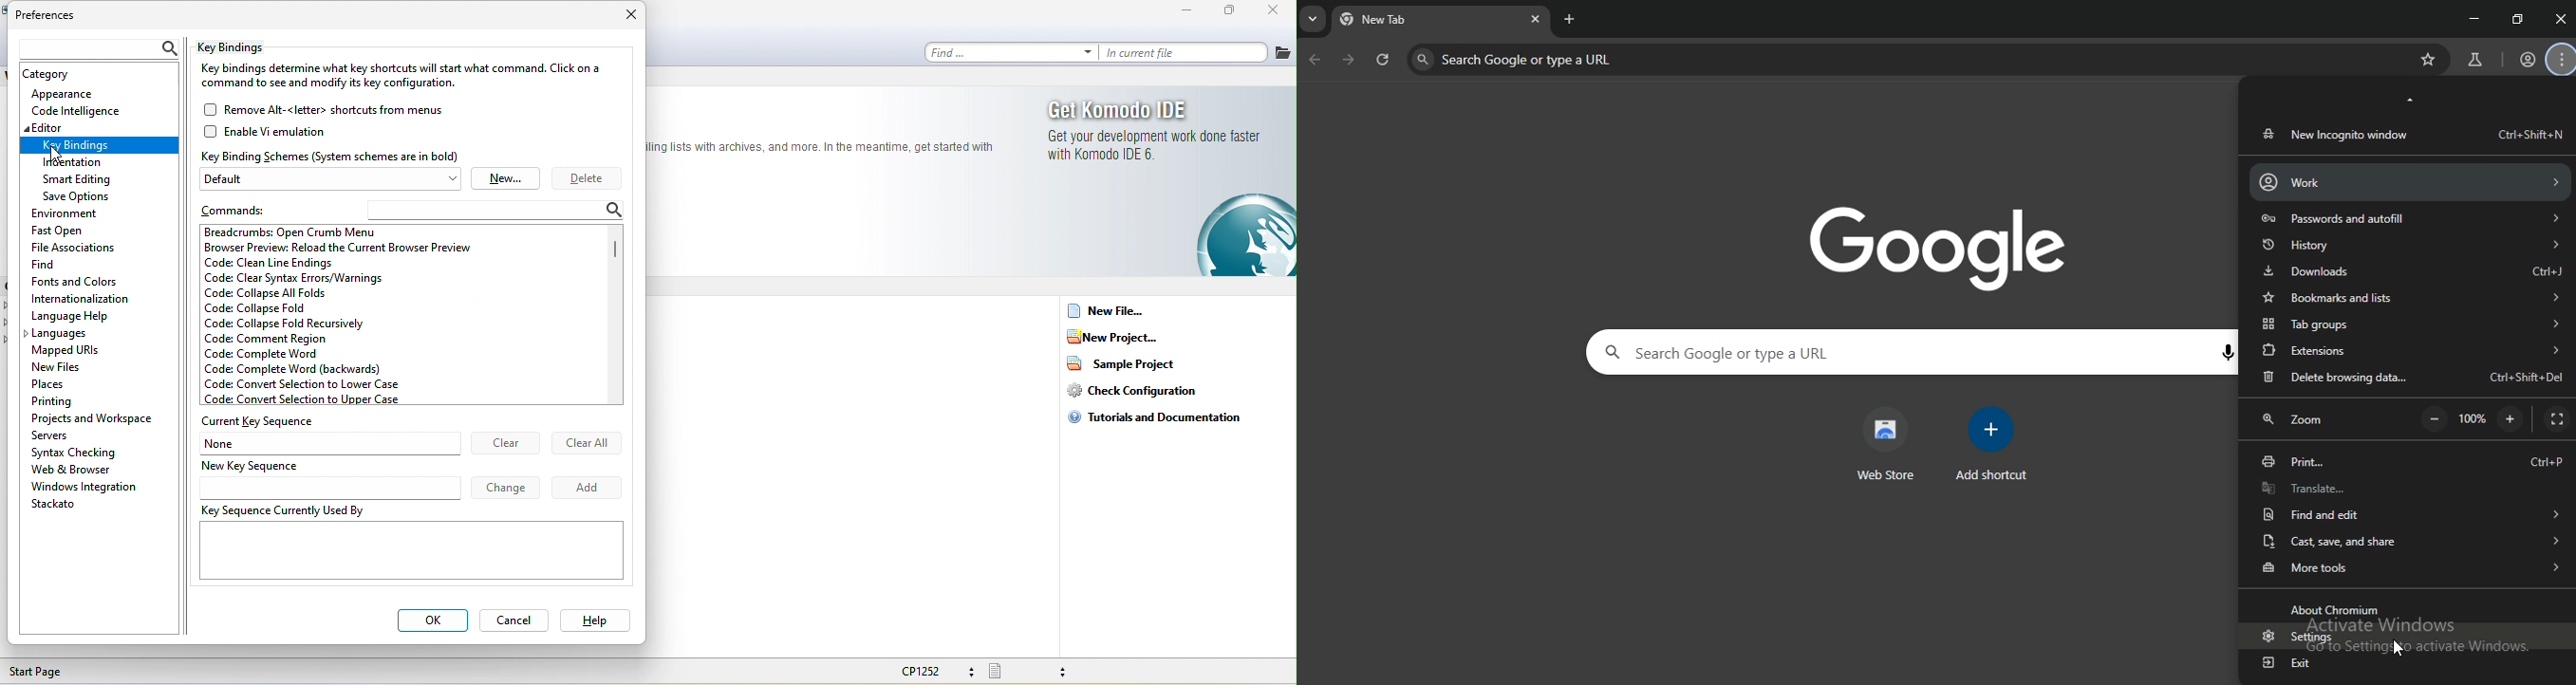  I want to click on bookmarks and lists, so click(2409, 297).